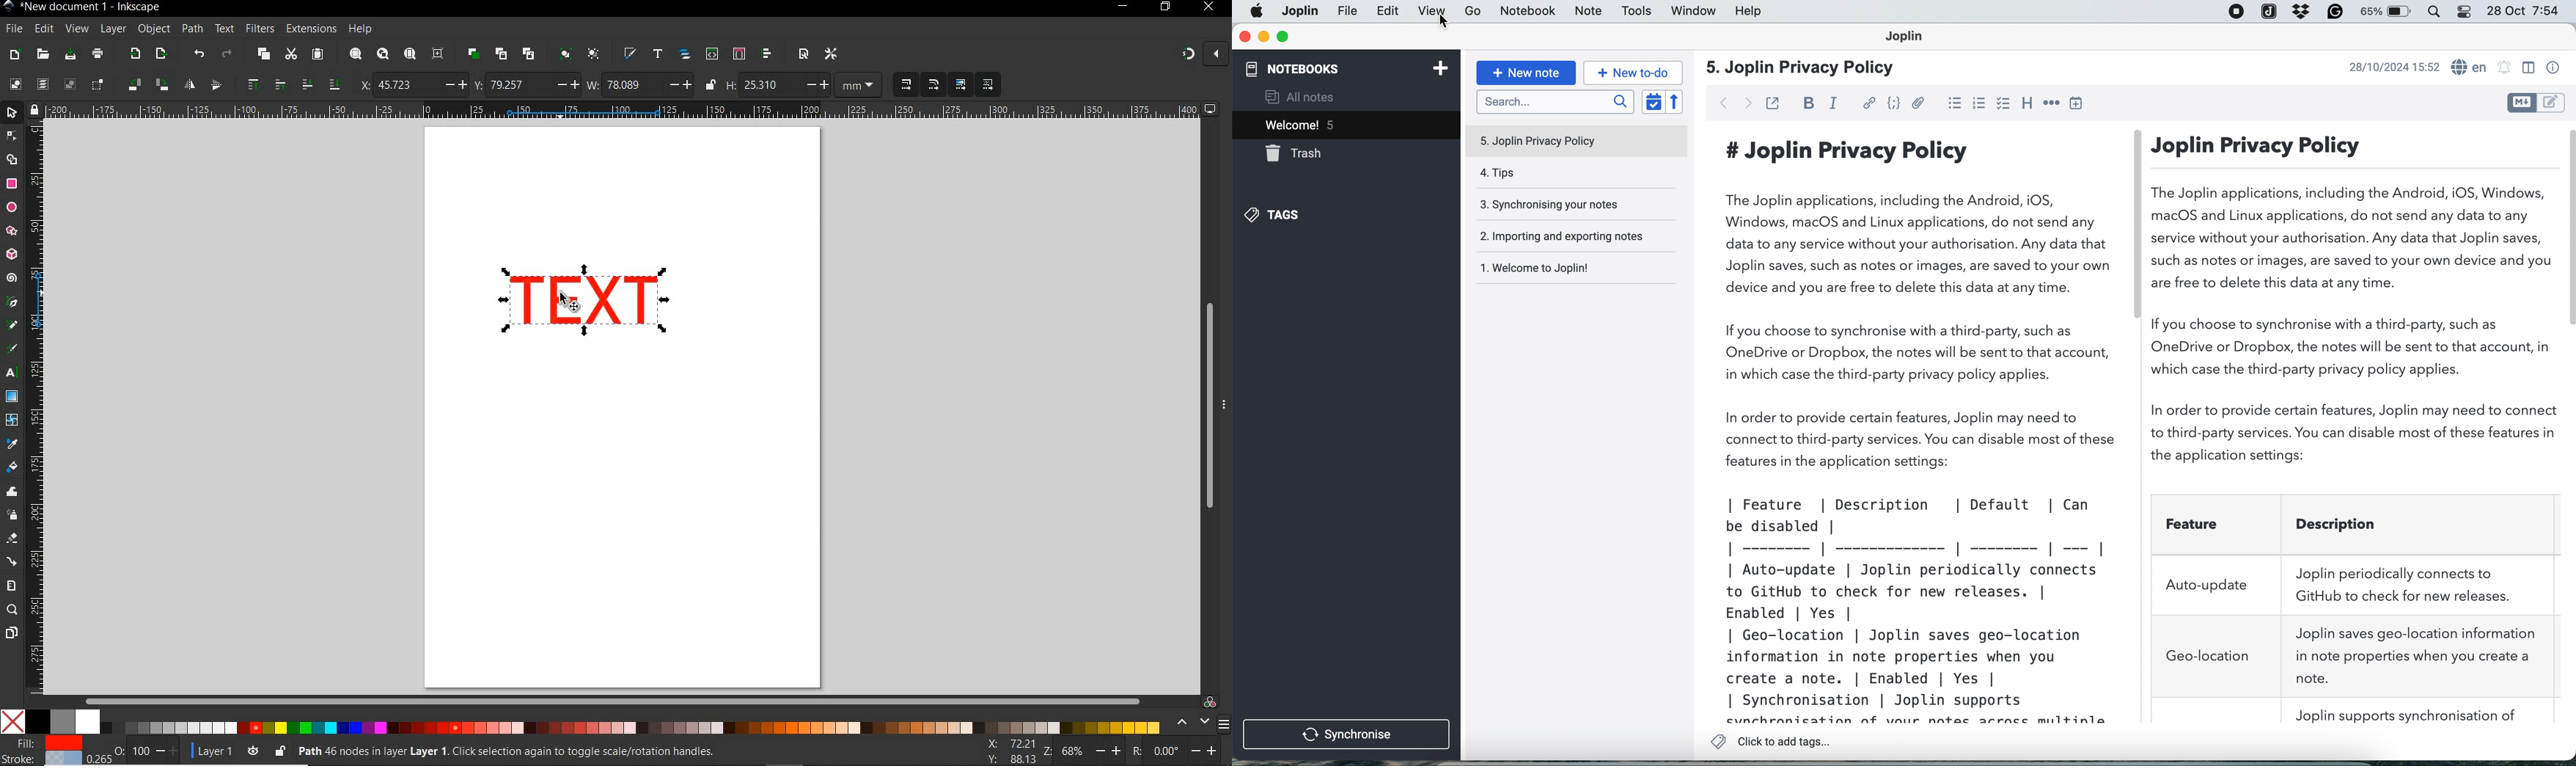 The image size is (2576, 784). What do you see at coordinates (1244, 36) in the screenshot?
I see `close` at bounding box center [1244, 36].